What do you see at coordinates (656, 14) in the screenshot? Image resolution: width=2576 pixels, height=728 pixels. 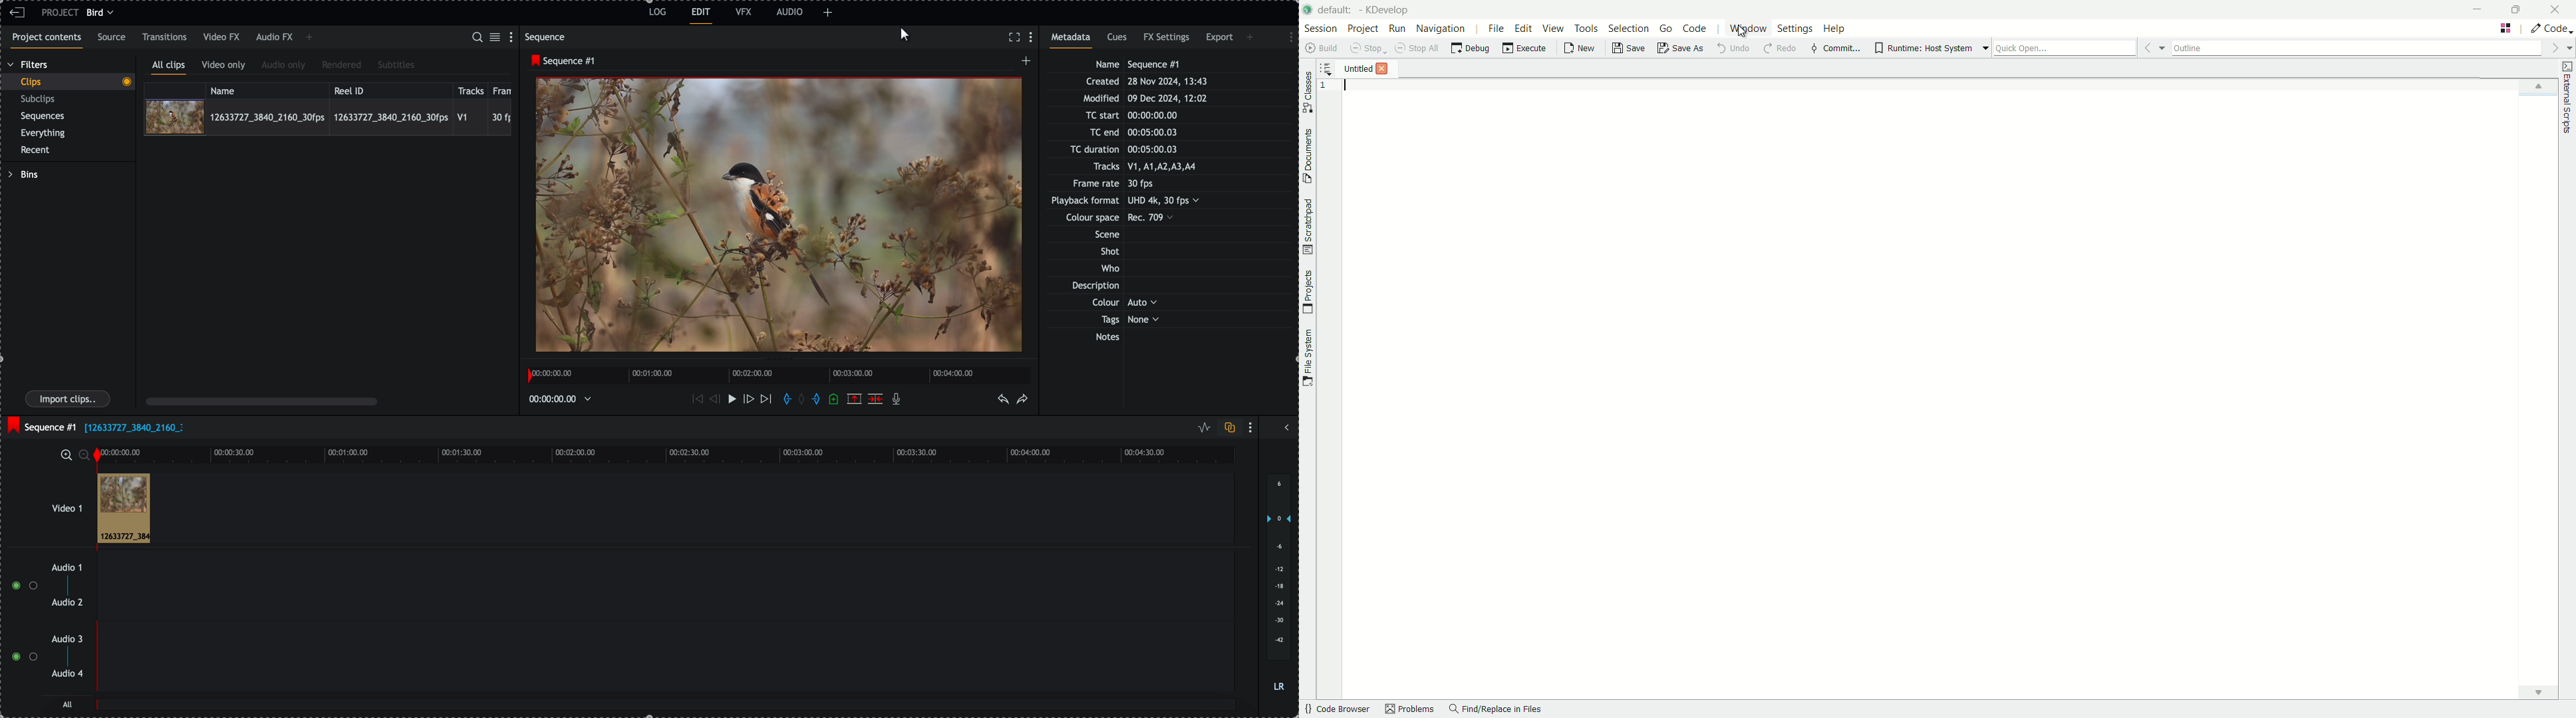 I see `log` at bounding box center [656, 14].